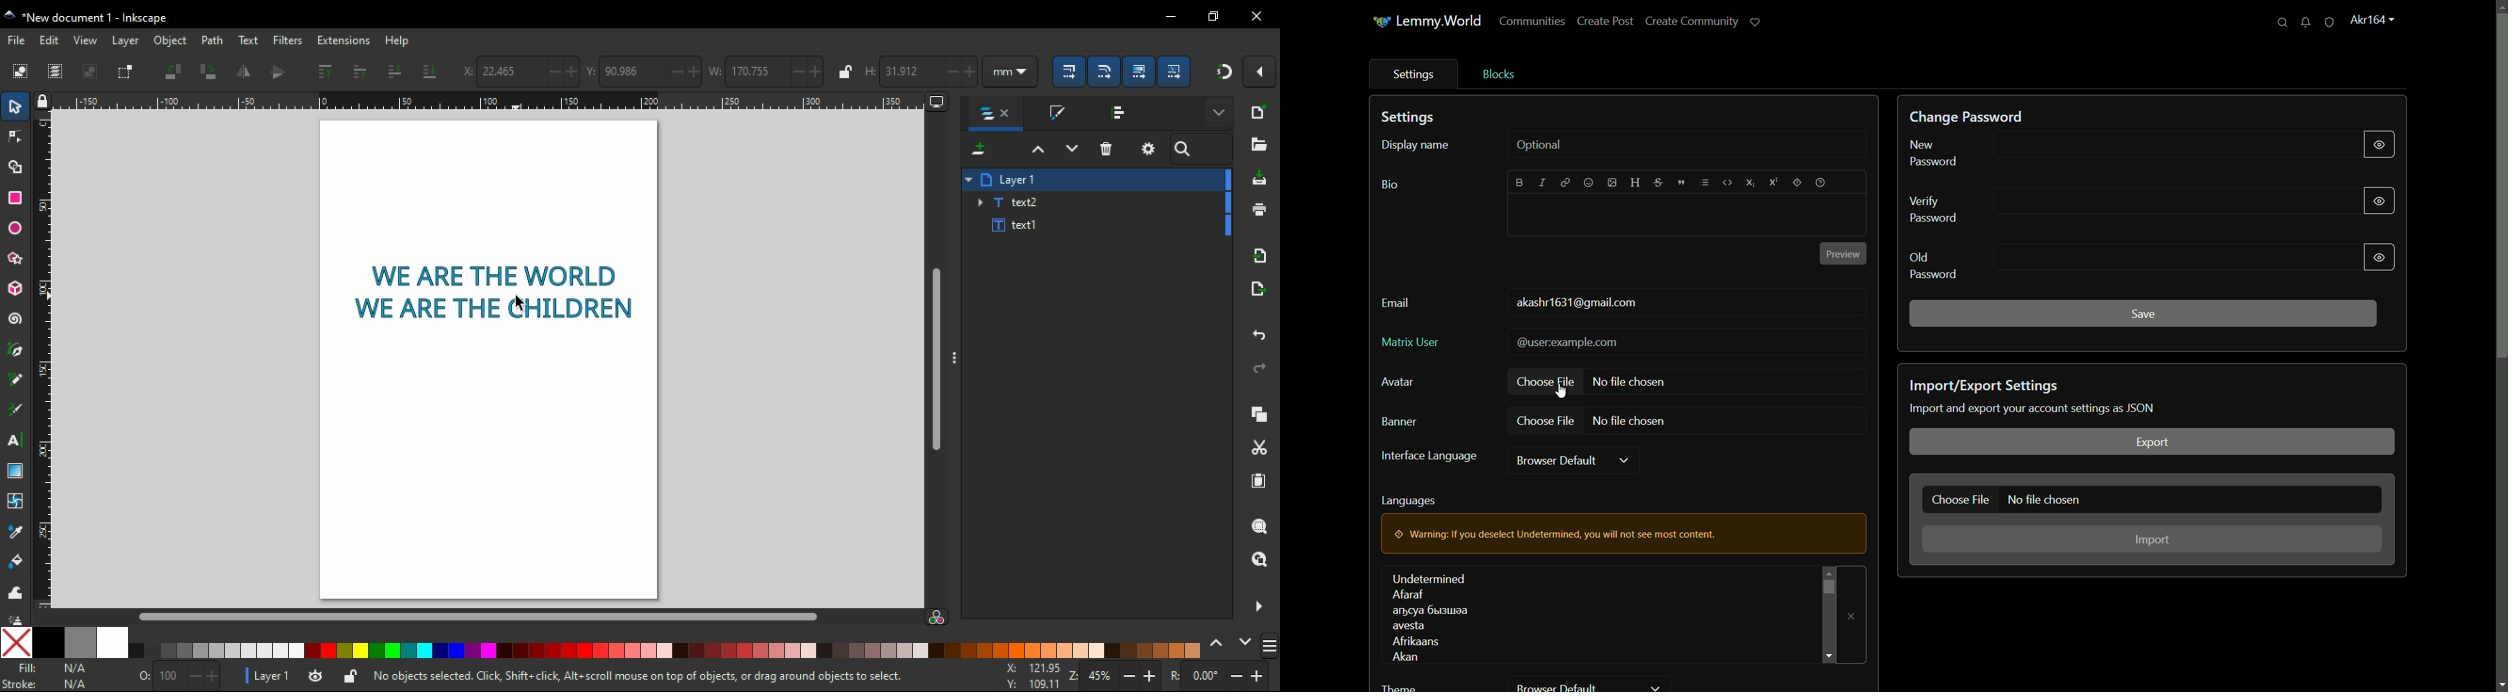 The width and height of the screenshot is (2520, 700). Describe the element at coordinates (1415, 145) in the screenshot. I see `display name` at that location.